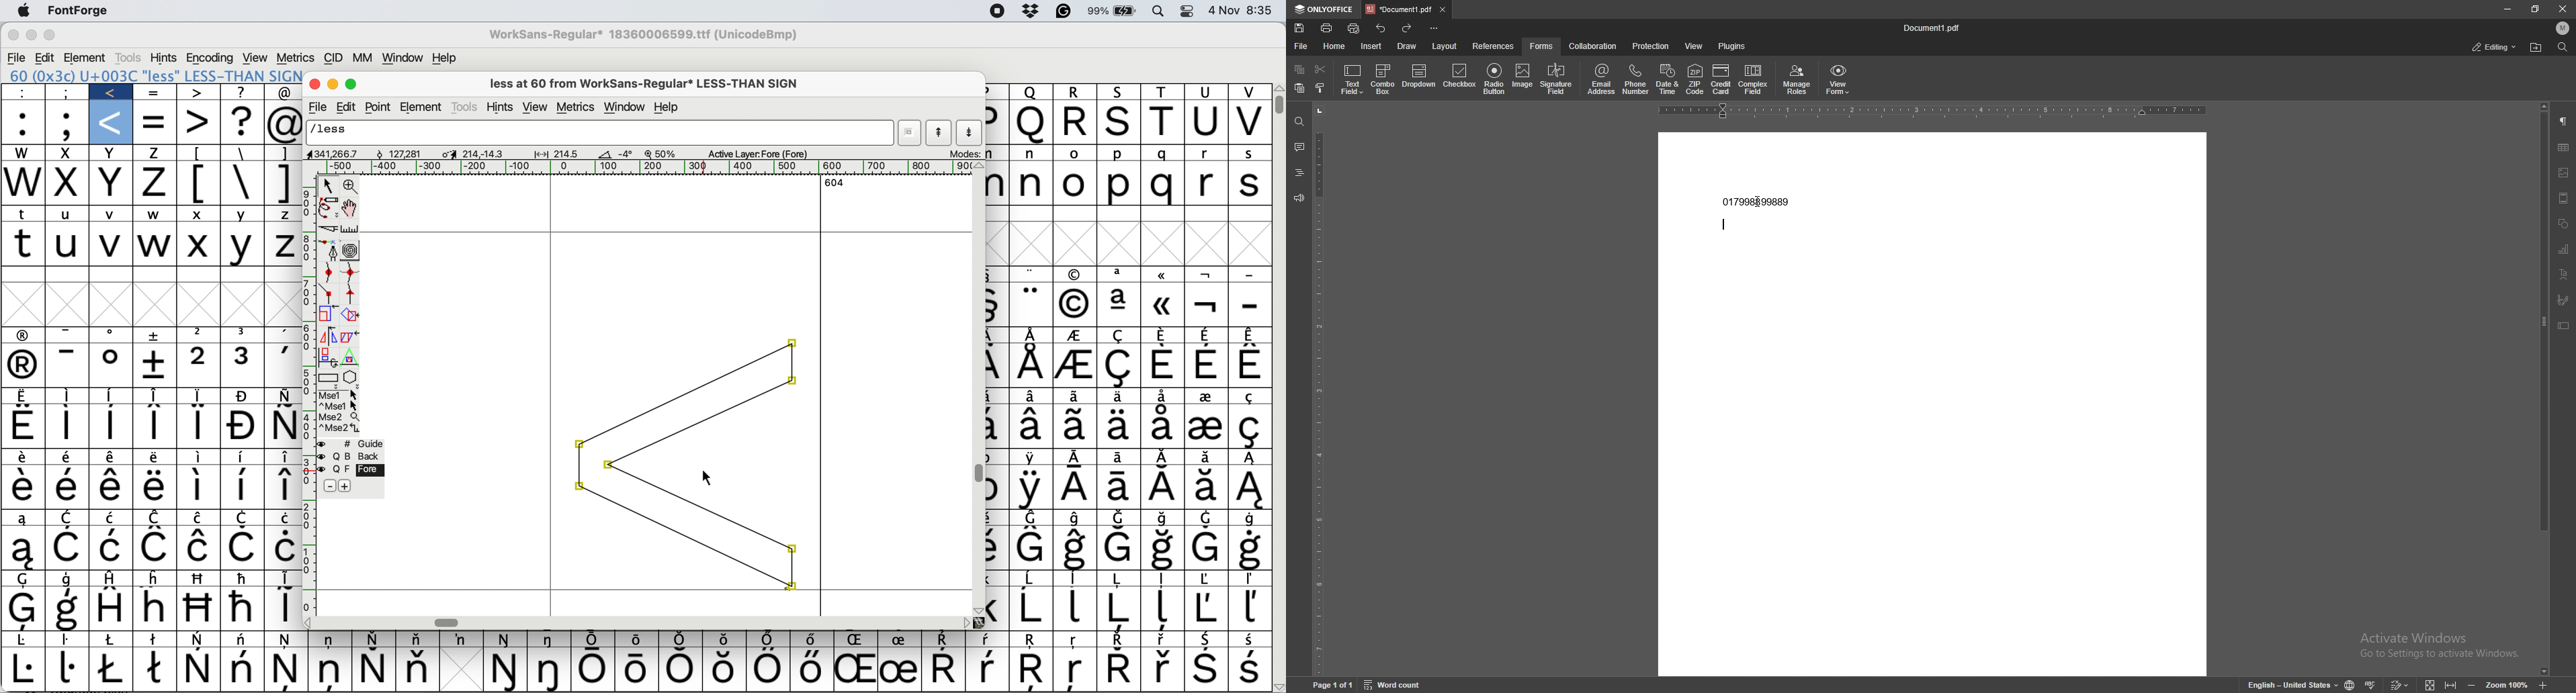  I want to click on print, so click(1328, 28).